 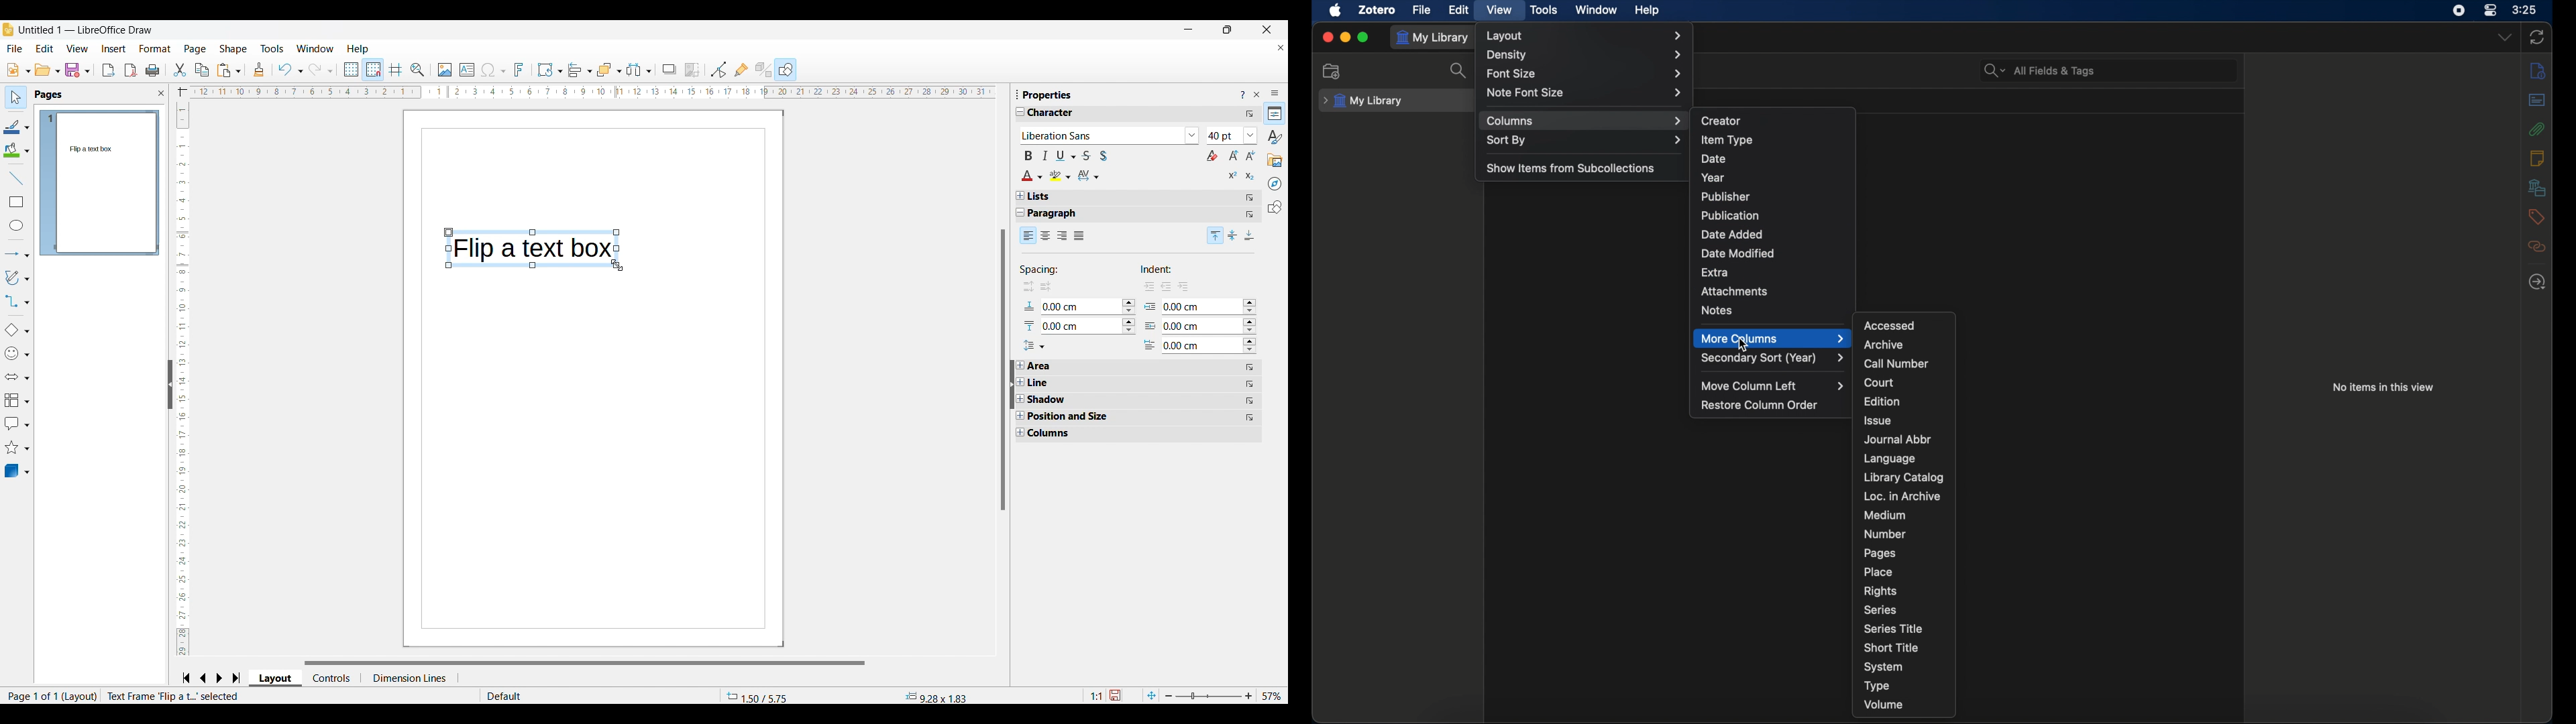 I want to click on type, so click(x=1877, y=686).